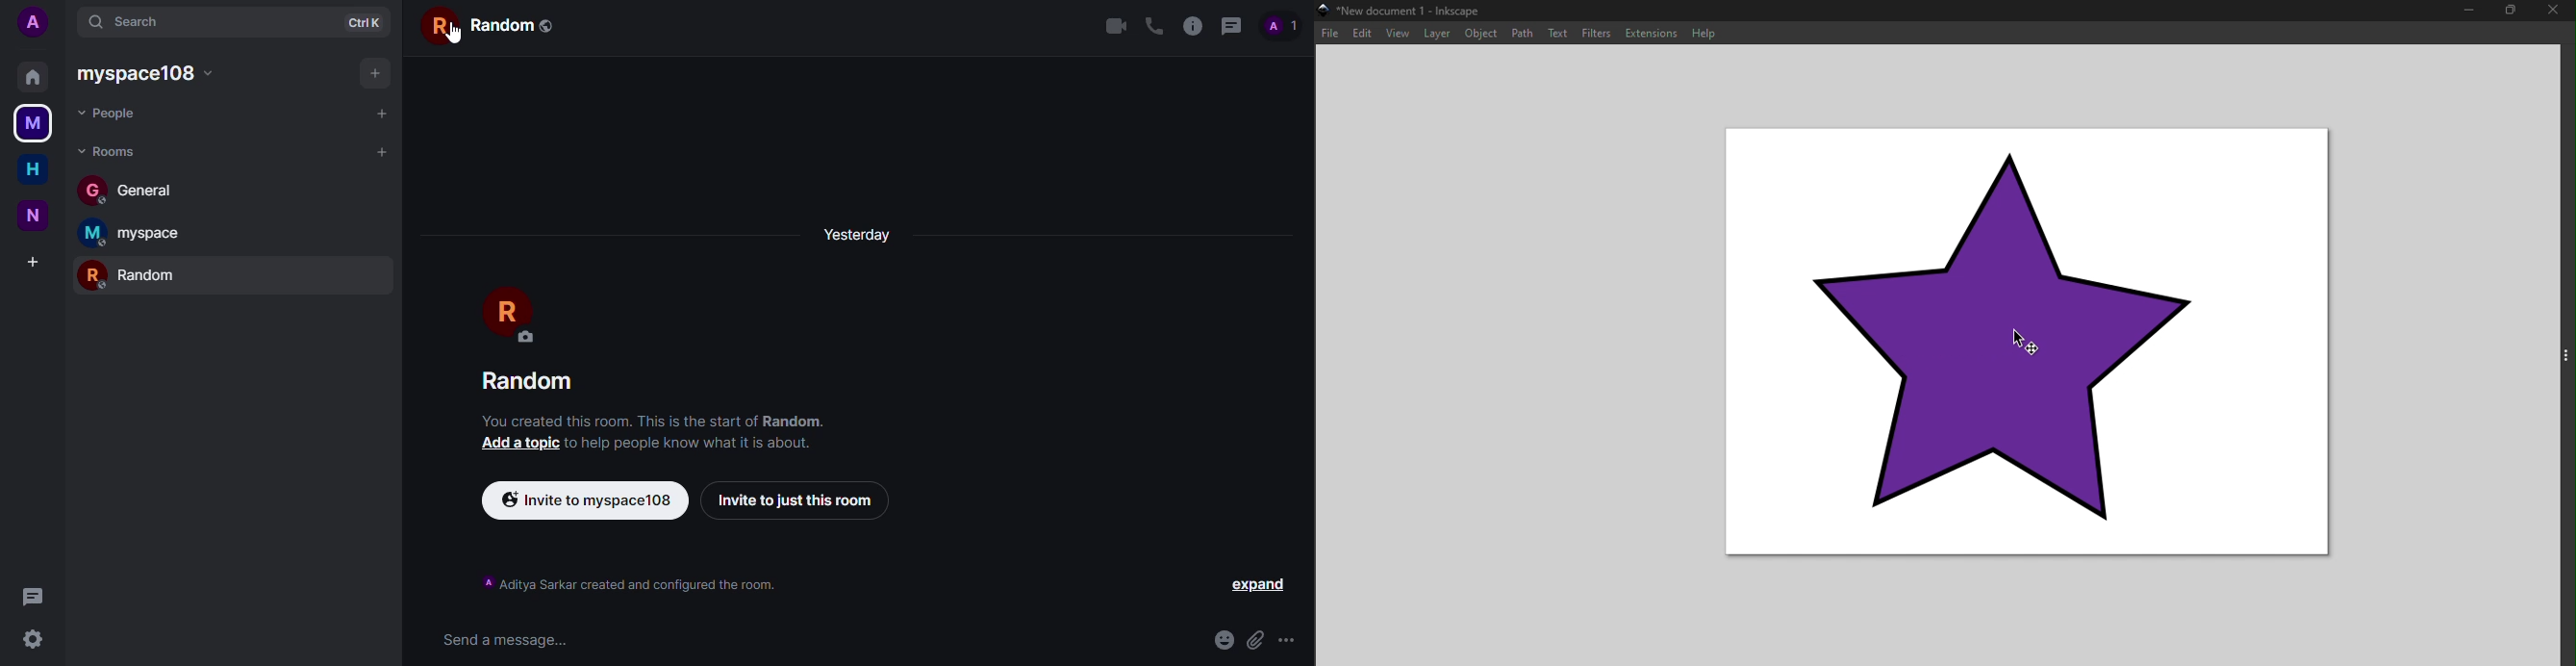 The width and height of the screenshot is (2576, 672). Describe the element at coordinates (151, 74) in the screenshot. I see `myspace` at that location.